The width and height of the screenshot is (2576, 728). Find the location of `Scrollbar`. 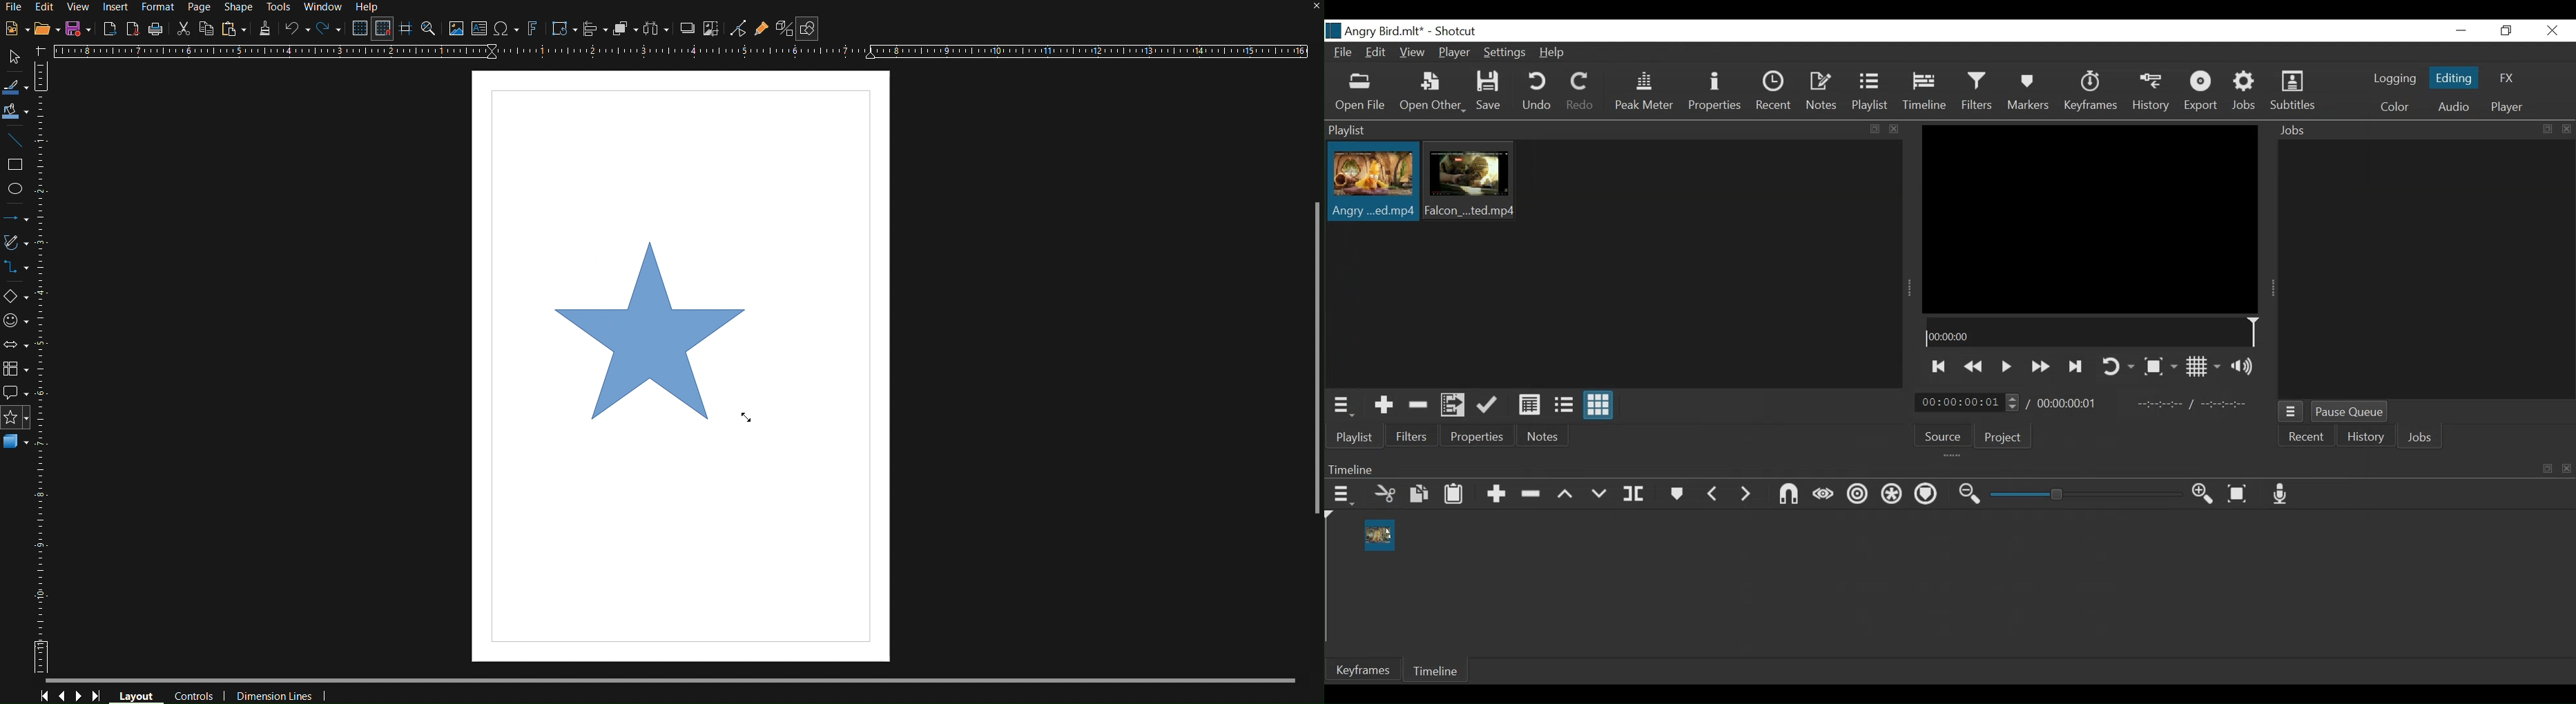

Scrollbar is located at coordinates (671, 680).